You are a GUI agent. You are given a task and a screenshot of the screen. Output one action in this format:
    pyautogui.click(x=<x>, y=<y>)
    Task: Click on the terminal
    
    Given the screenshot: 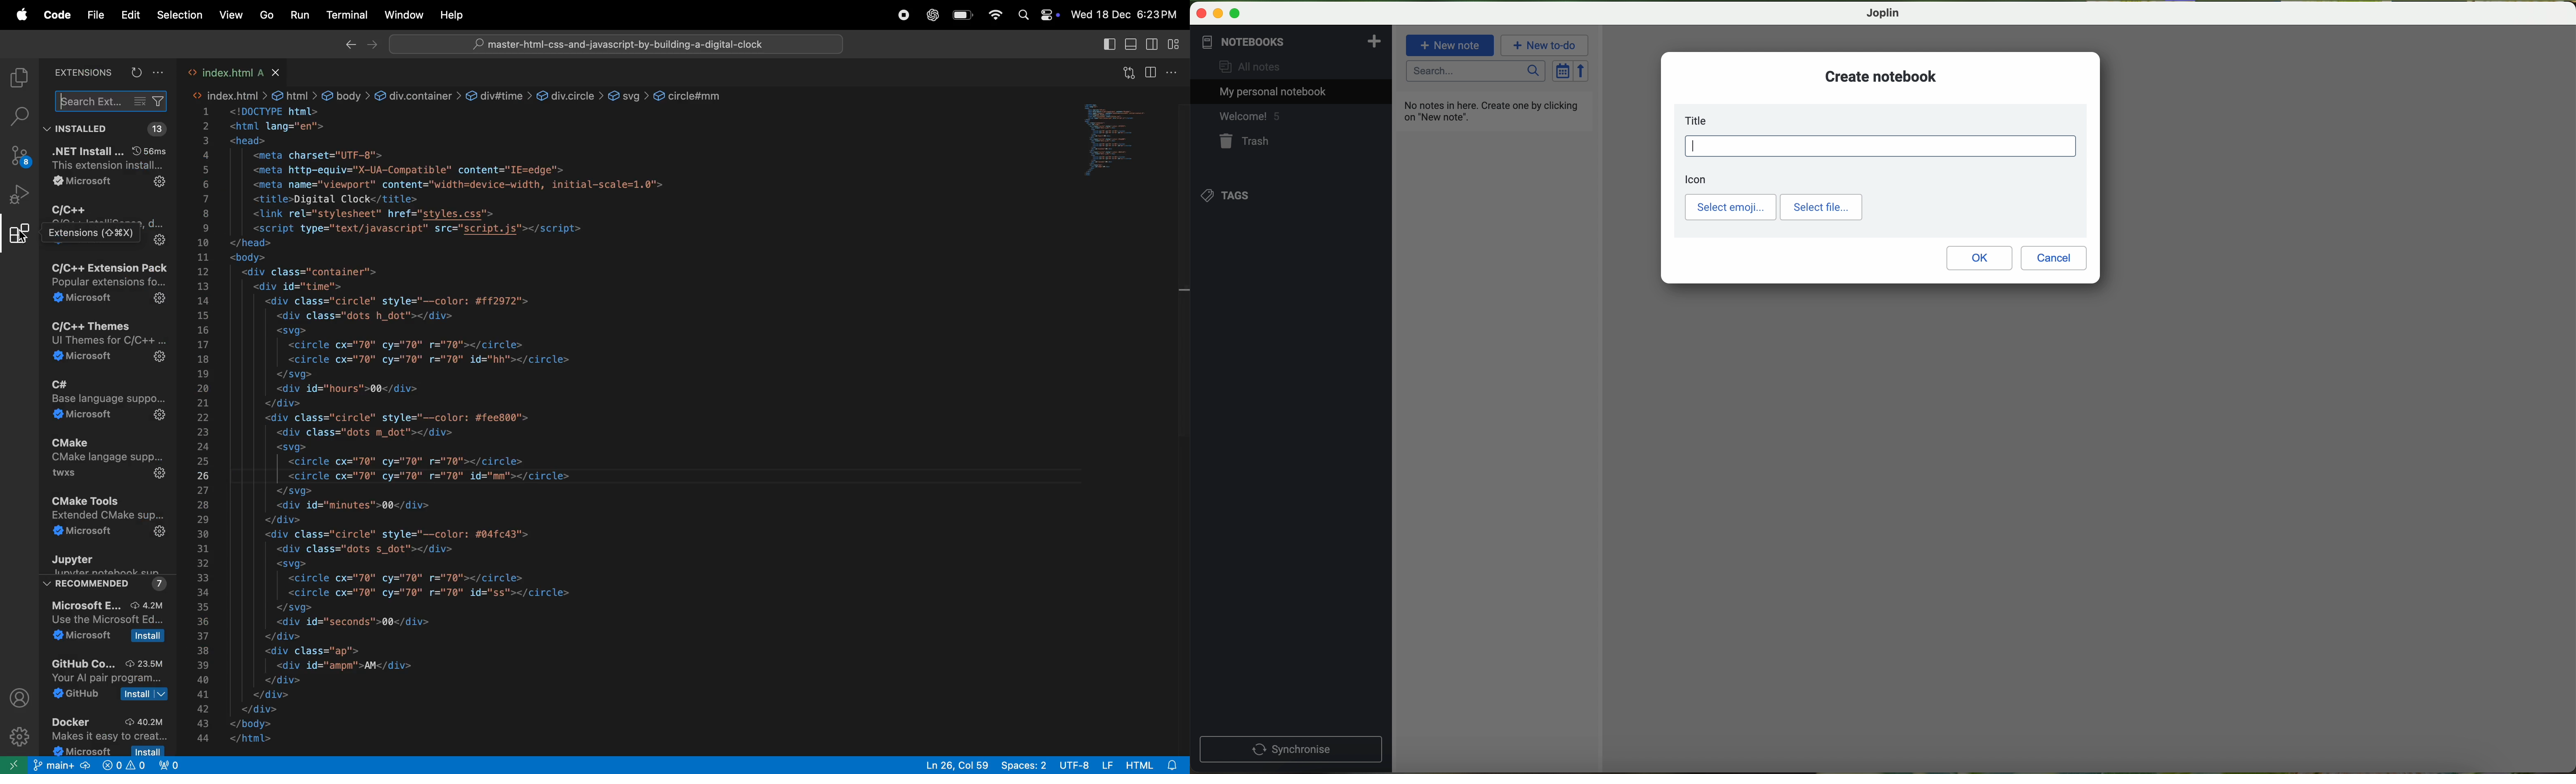 What is the action you would take?
    pyautogui.click(x=344, y=14)
    